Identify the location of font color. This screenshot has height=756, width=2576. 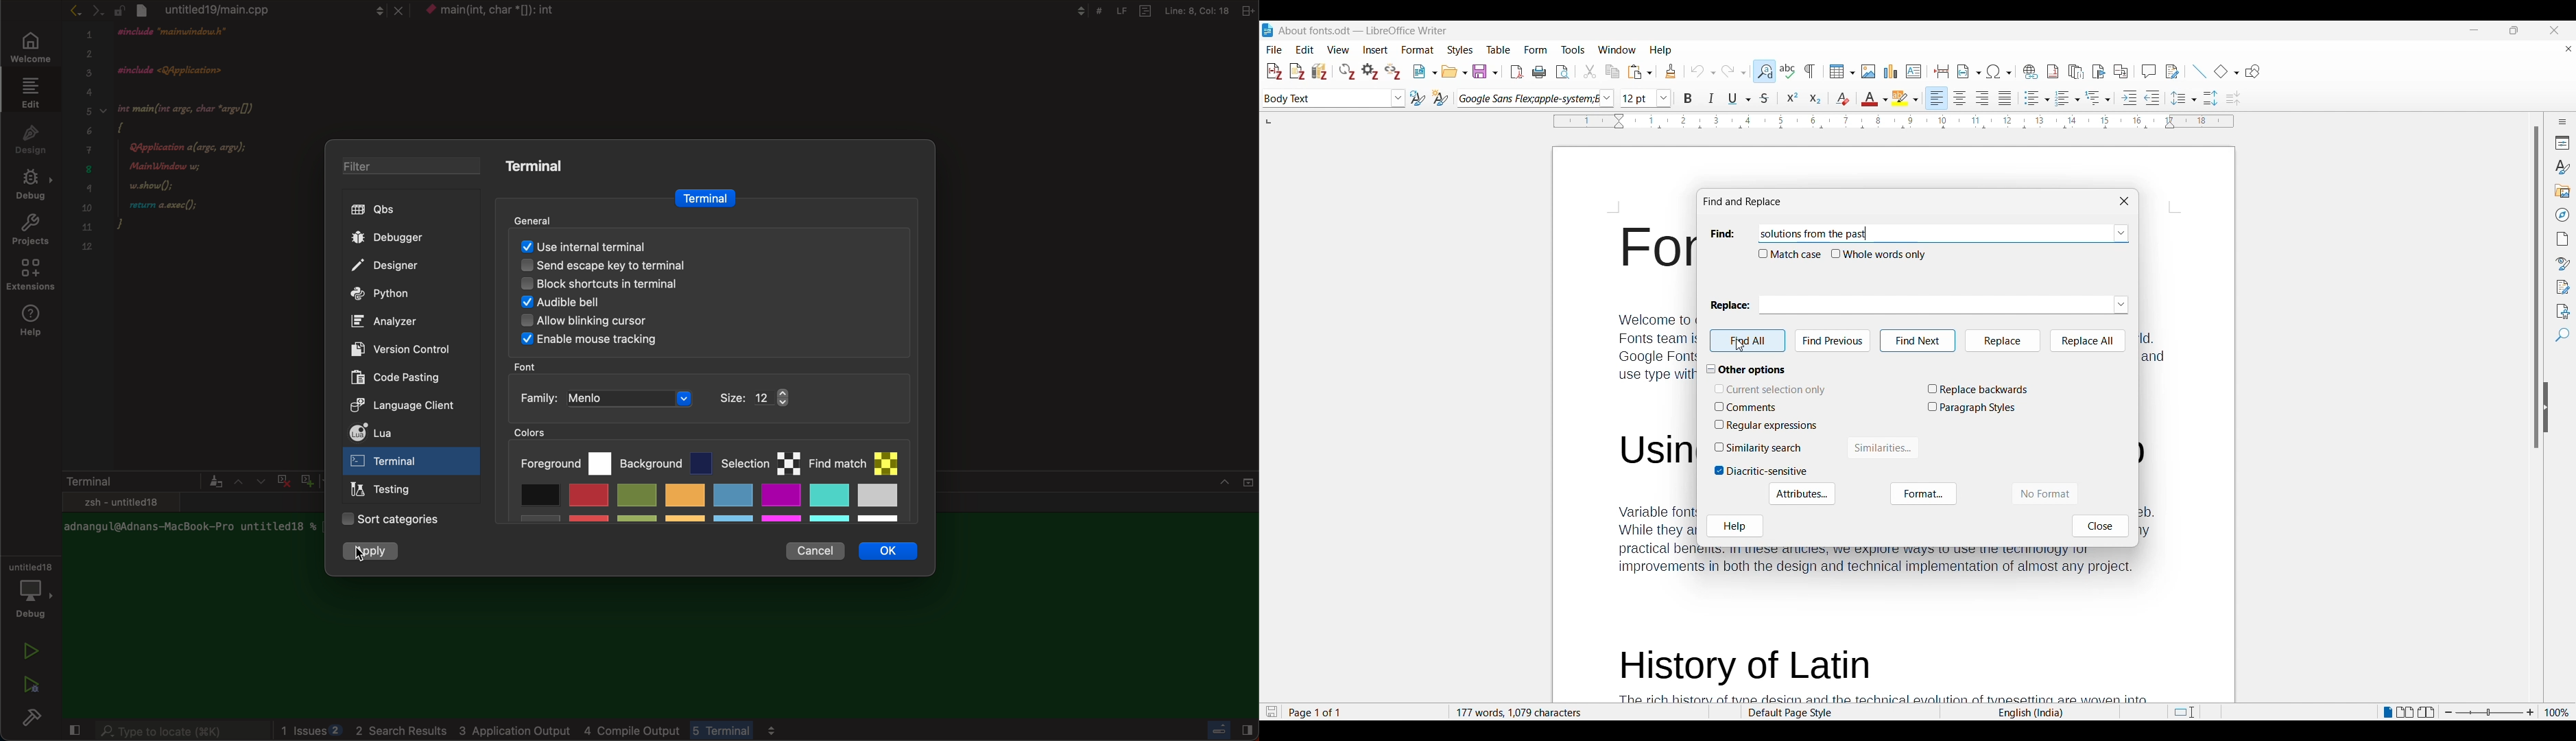
(1874, 99).